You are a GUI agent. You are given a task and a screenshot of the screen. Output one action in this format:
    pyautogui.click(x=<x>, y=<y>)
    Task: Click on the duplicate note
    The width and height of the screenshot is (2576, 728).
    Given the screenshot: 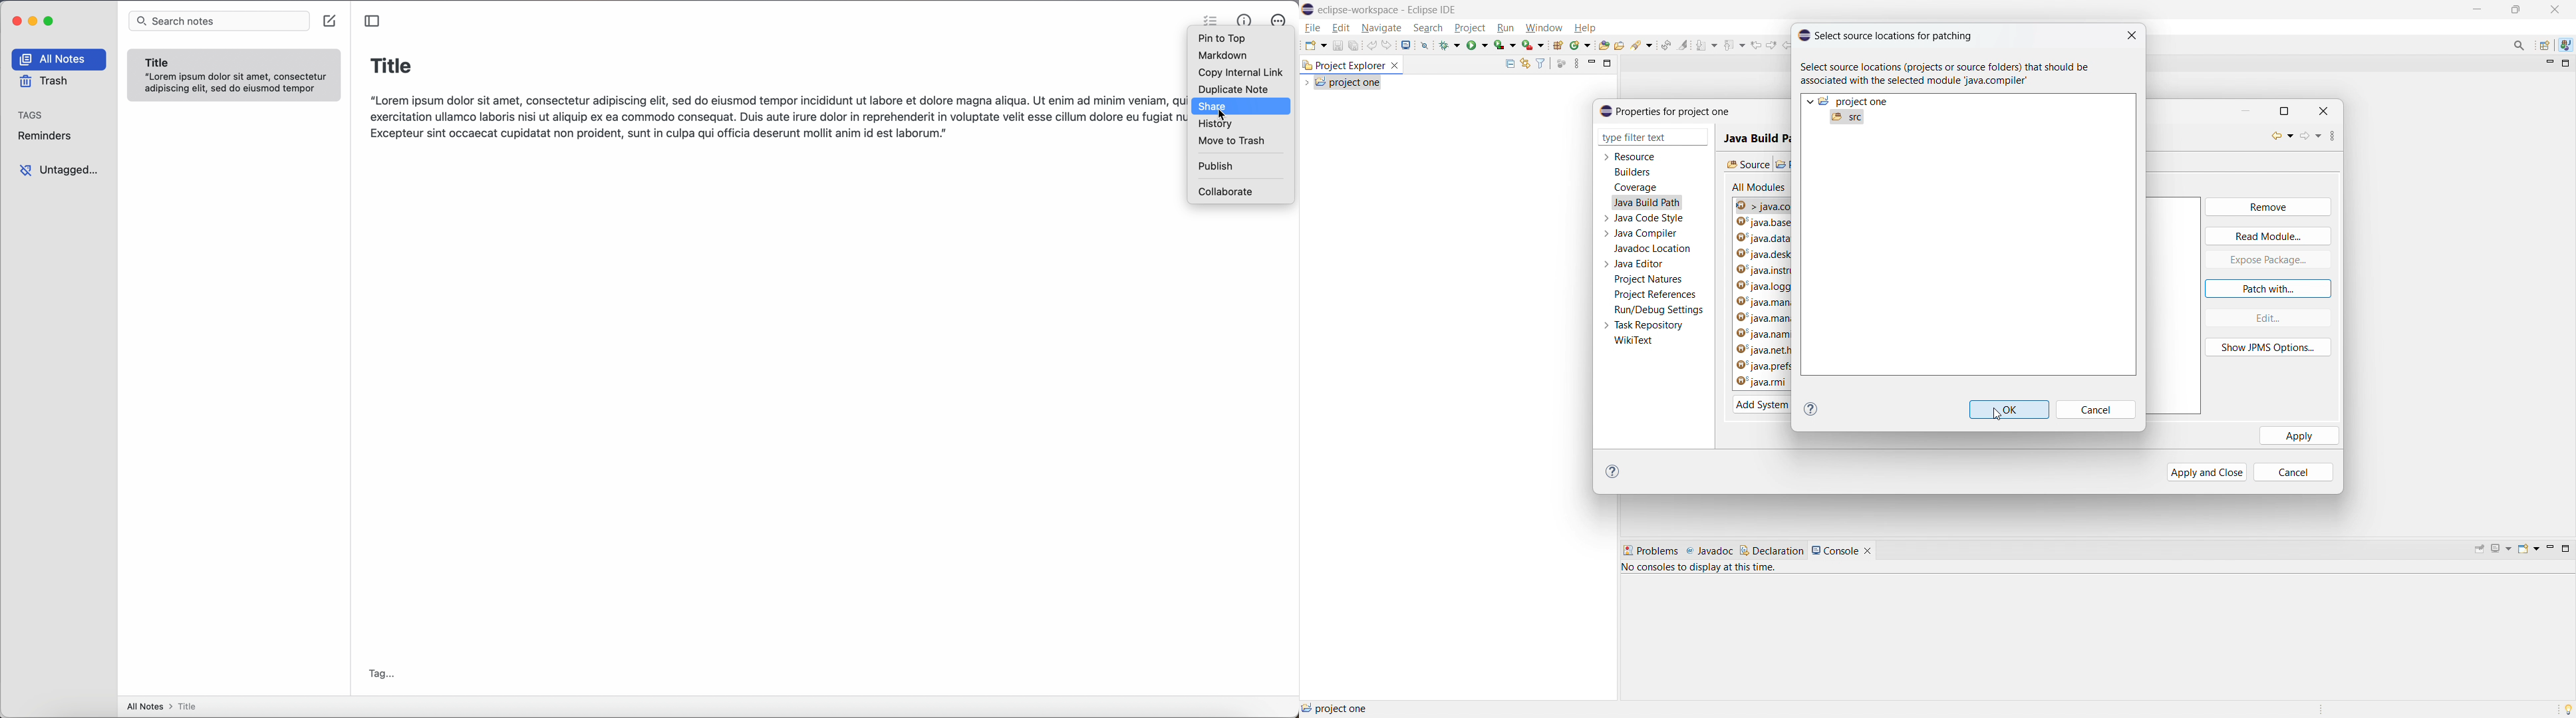 What is the action you would take?
    pyautogui.click(x=1233, y=89)
    